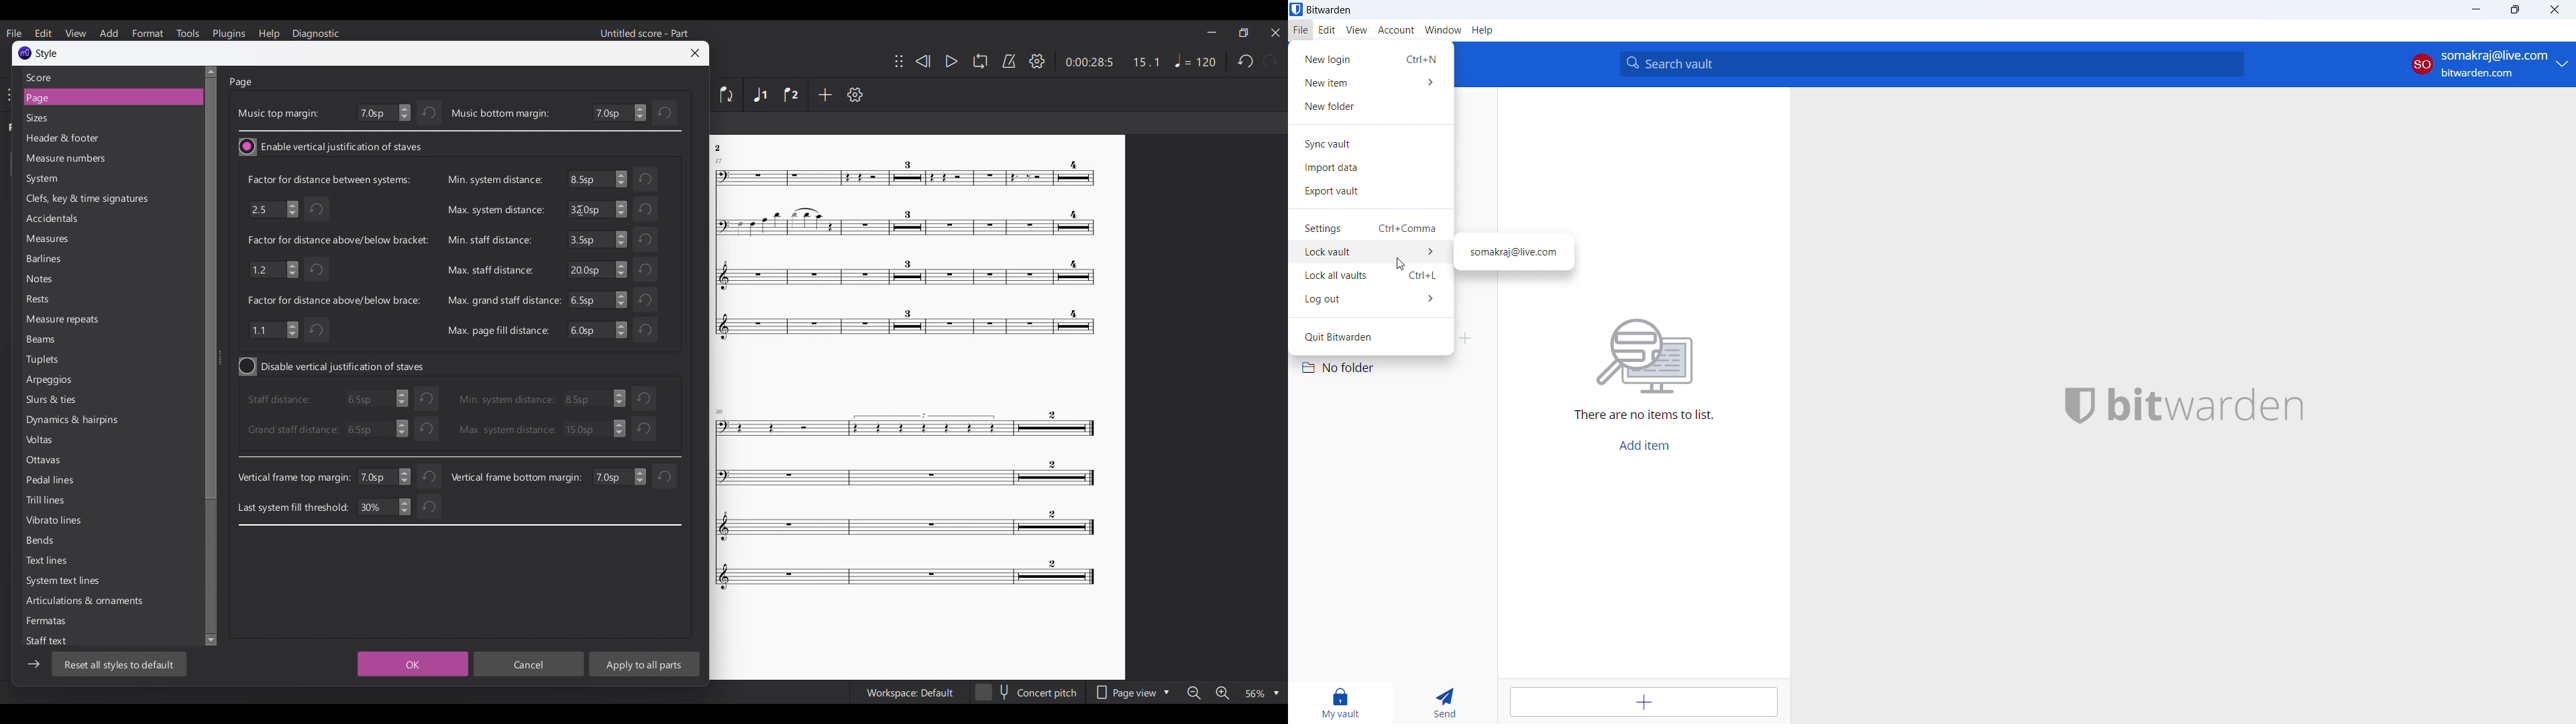  What do you see at coordinates (596, 330) in the screenshot?
I see `6.5sp` at bounding box center [596, 330].